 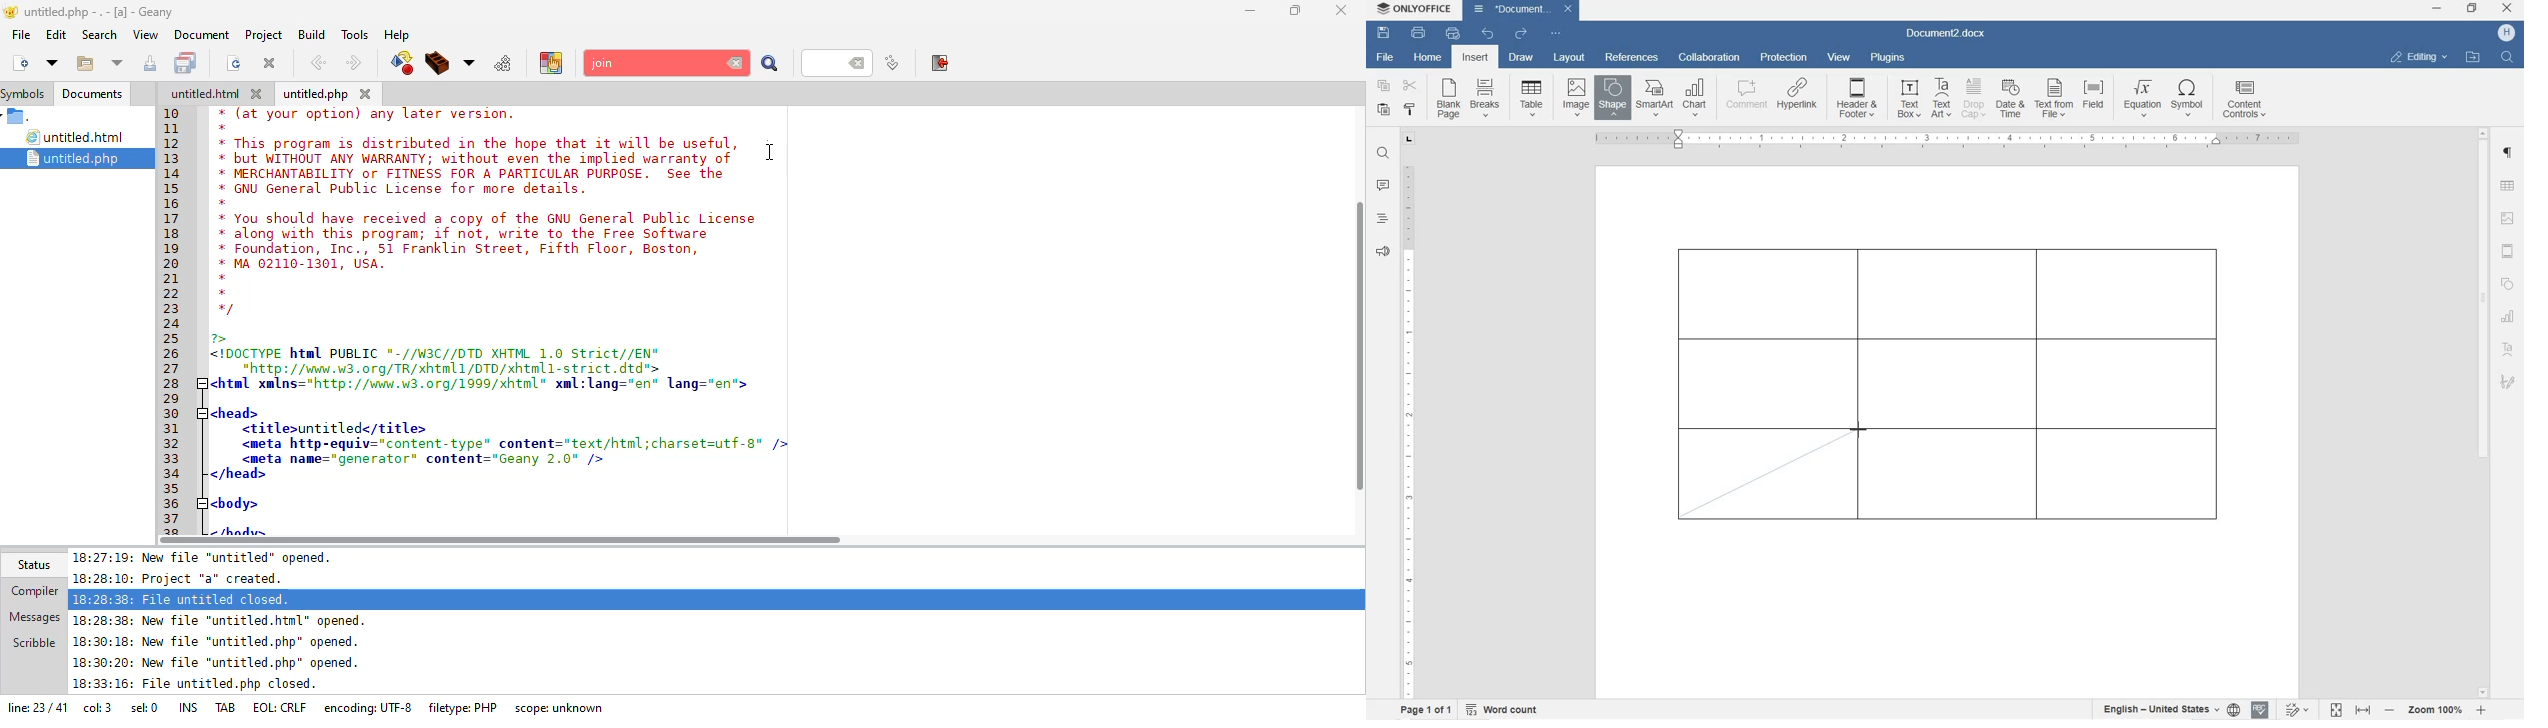 I want to click on join, so click(x=656, y=63).